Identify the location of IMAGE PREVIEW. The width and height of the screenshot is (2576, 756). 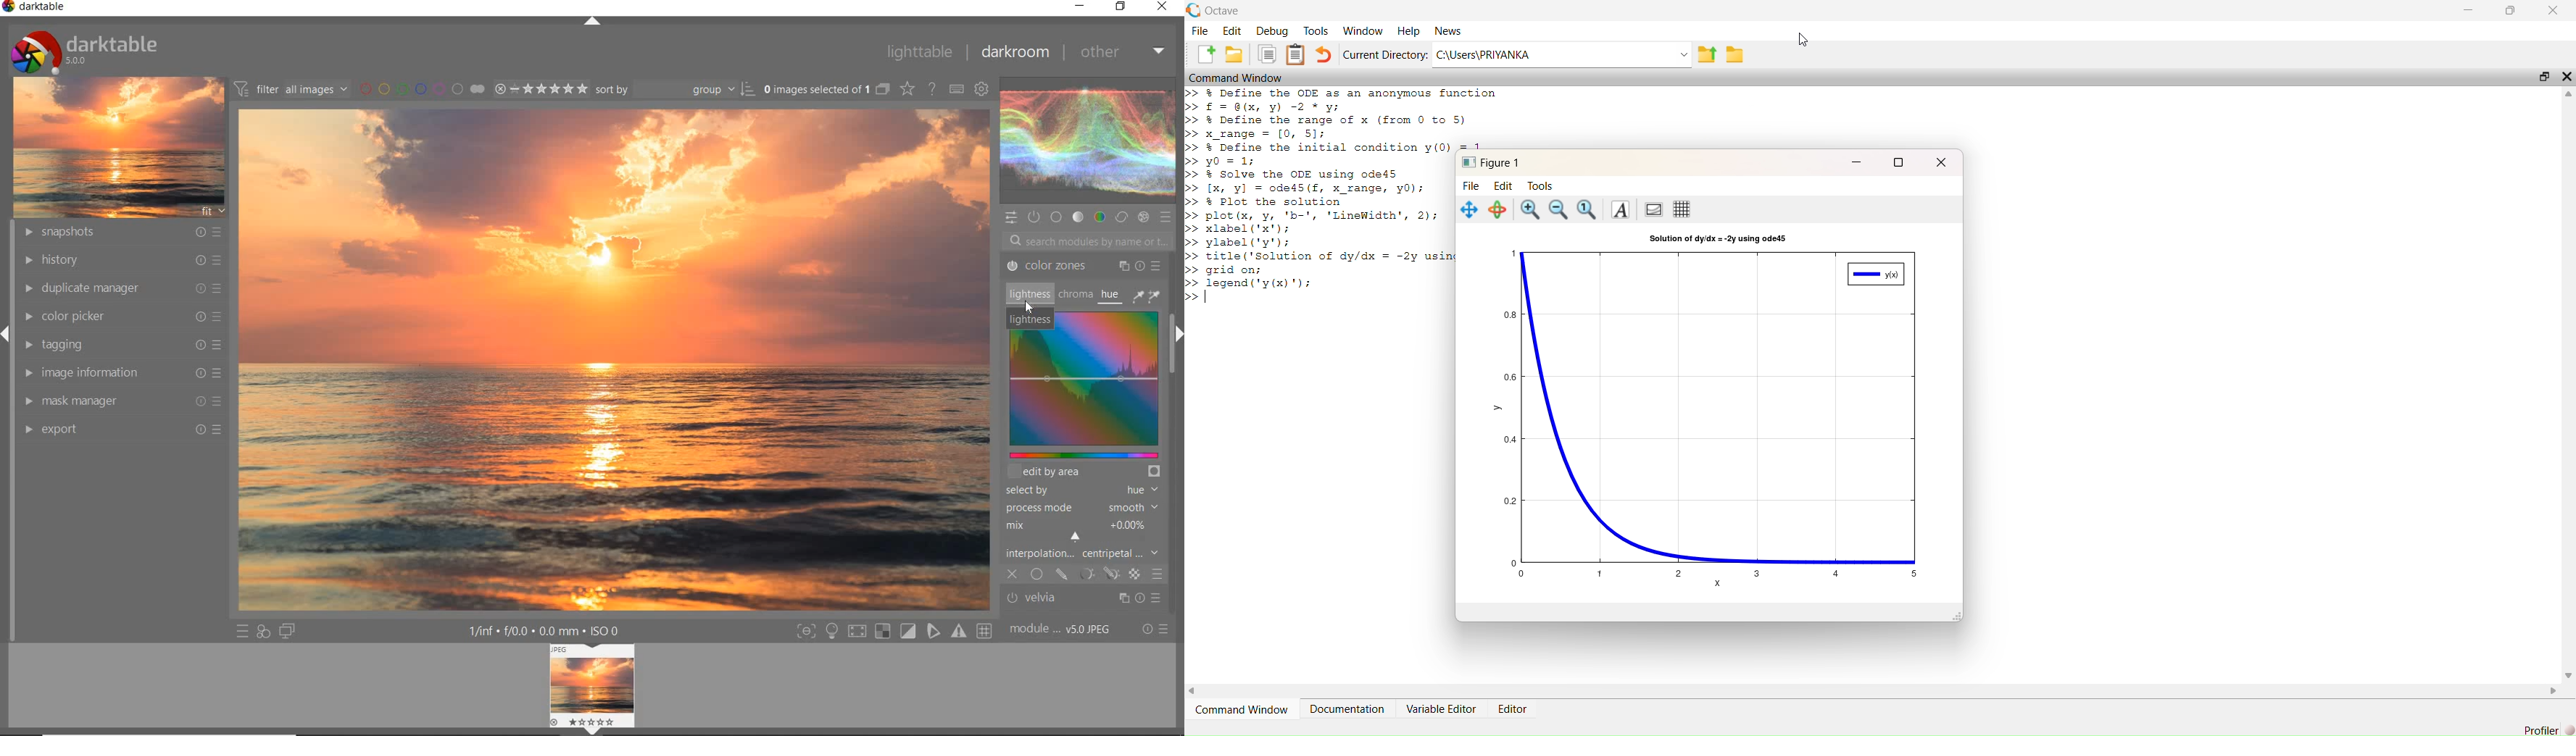
(593, 690).